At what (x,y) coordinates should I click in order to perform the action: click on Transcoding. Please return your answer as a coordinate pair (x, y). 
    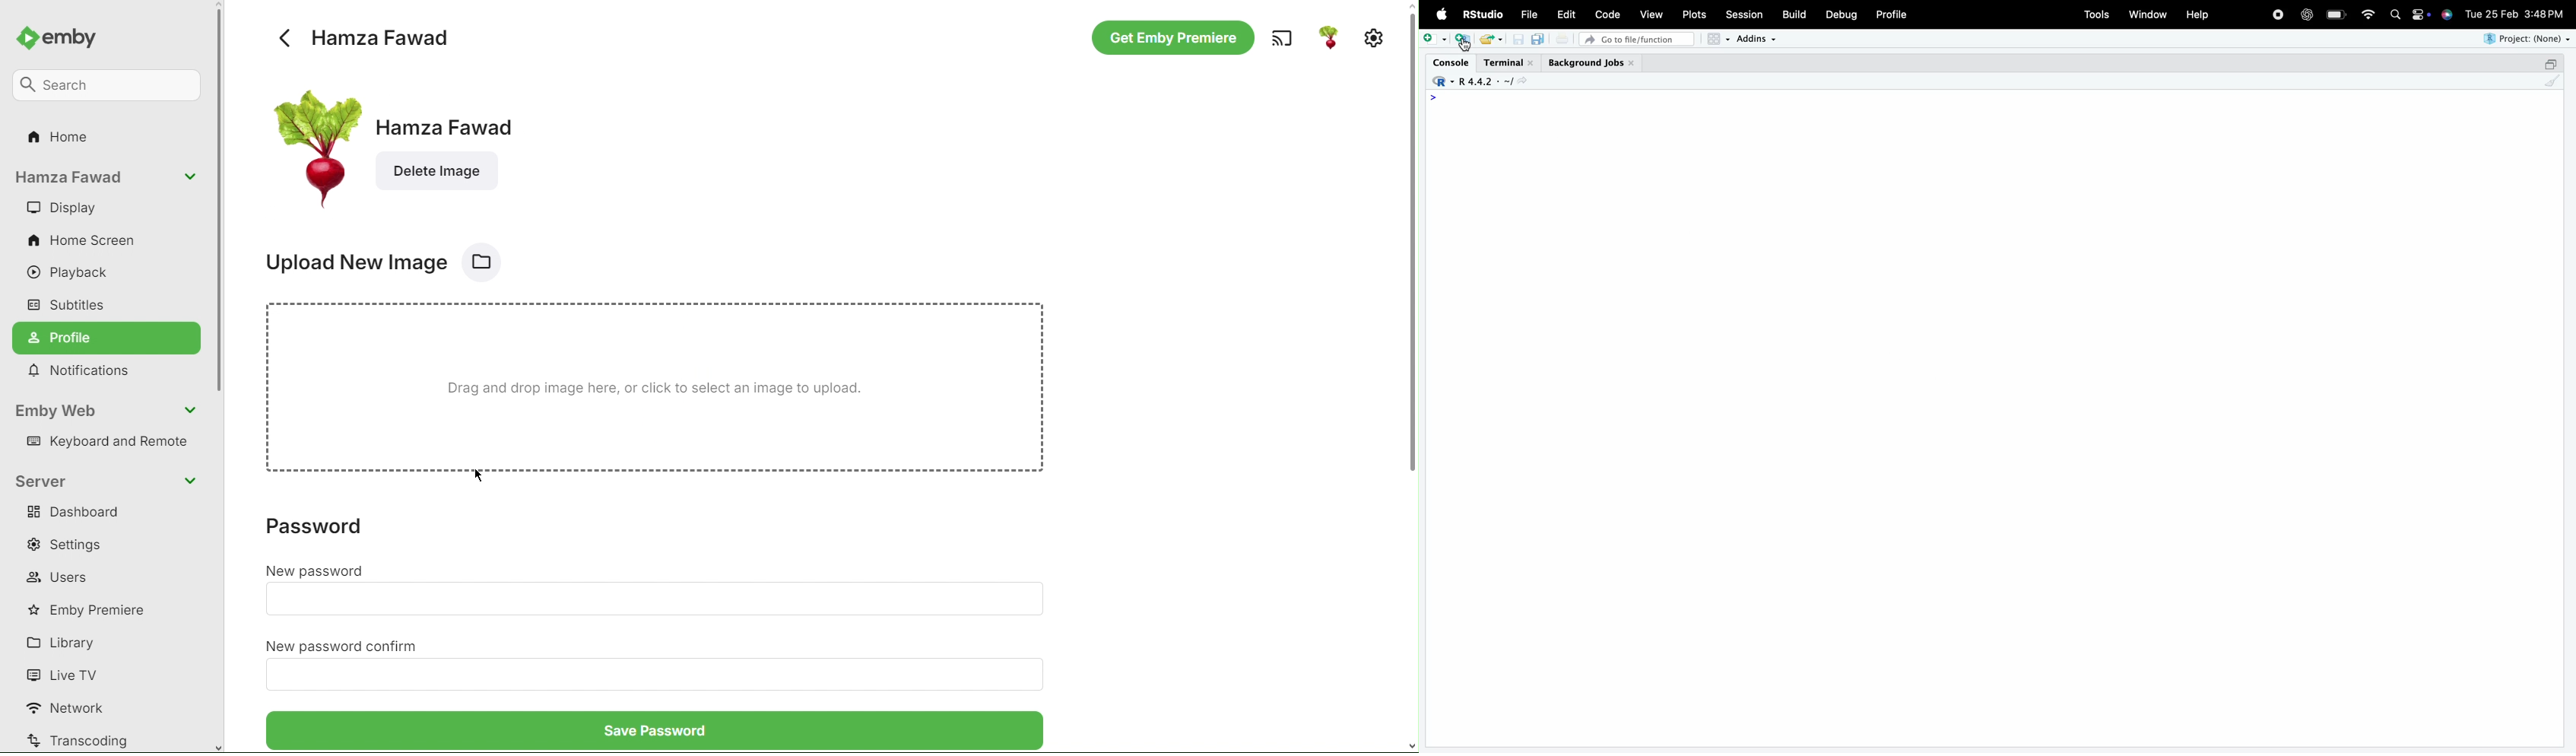
    Looking at the image, I should click on (78, 740).